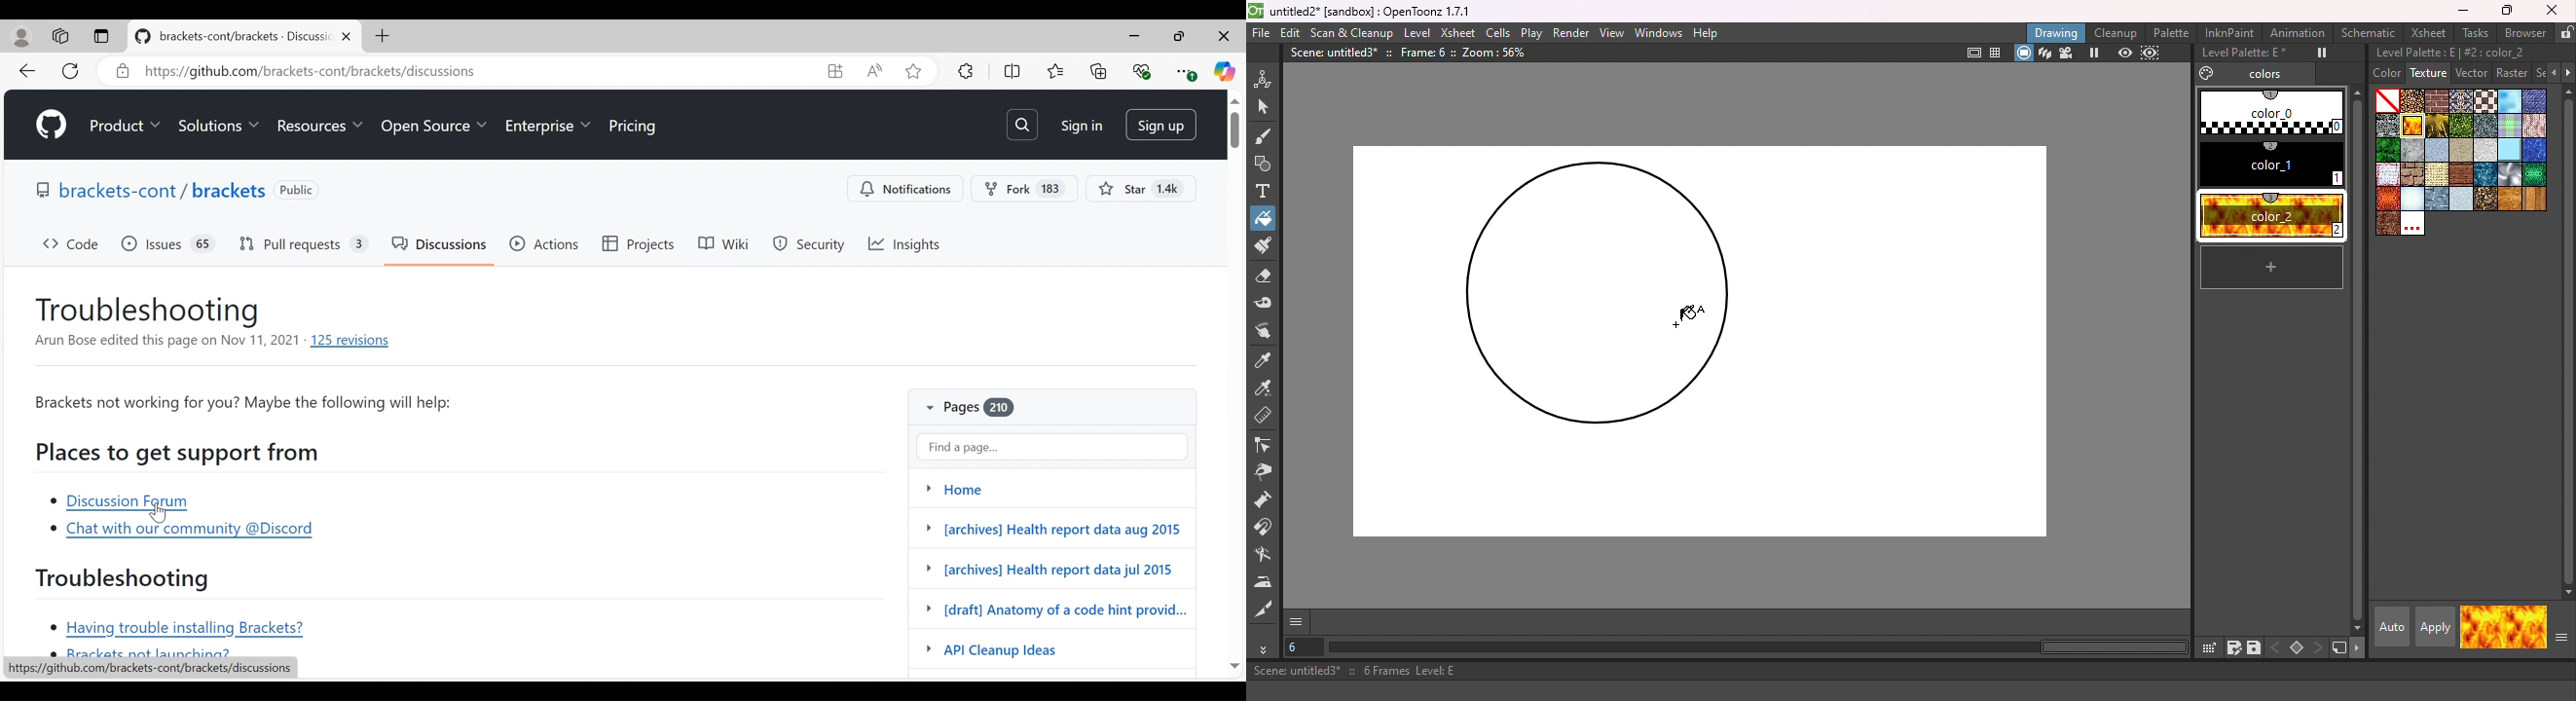 This screenshot has height=728, width=2576. What do you see at coordinates (2486, 199) in the screenshot?
I see `wetpebbles.bmp` at bounding box center [2486, 199].